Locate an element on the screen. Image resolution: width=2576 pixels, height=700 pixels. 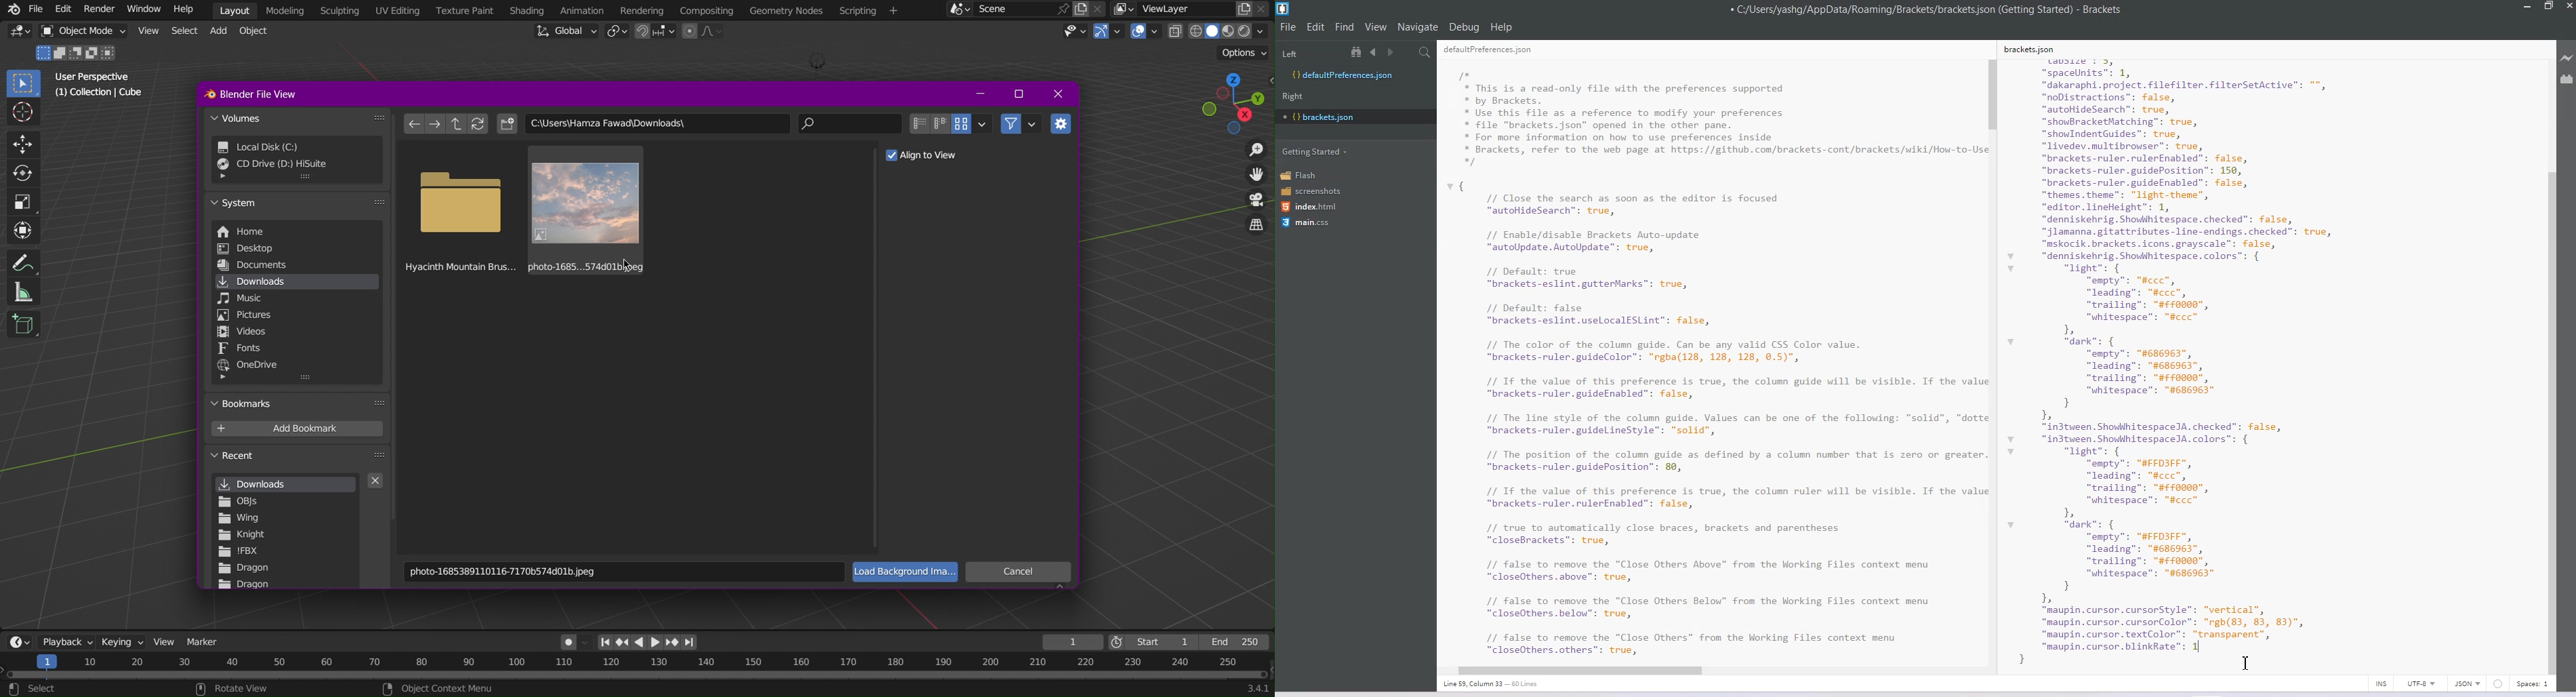
Small tiles is located at coordinates (918, 124).